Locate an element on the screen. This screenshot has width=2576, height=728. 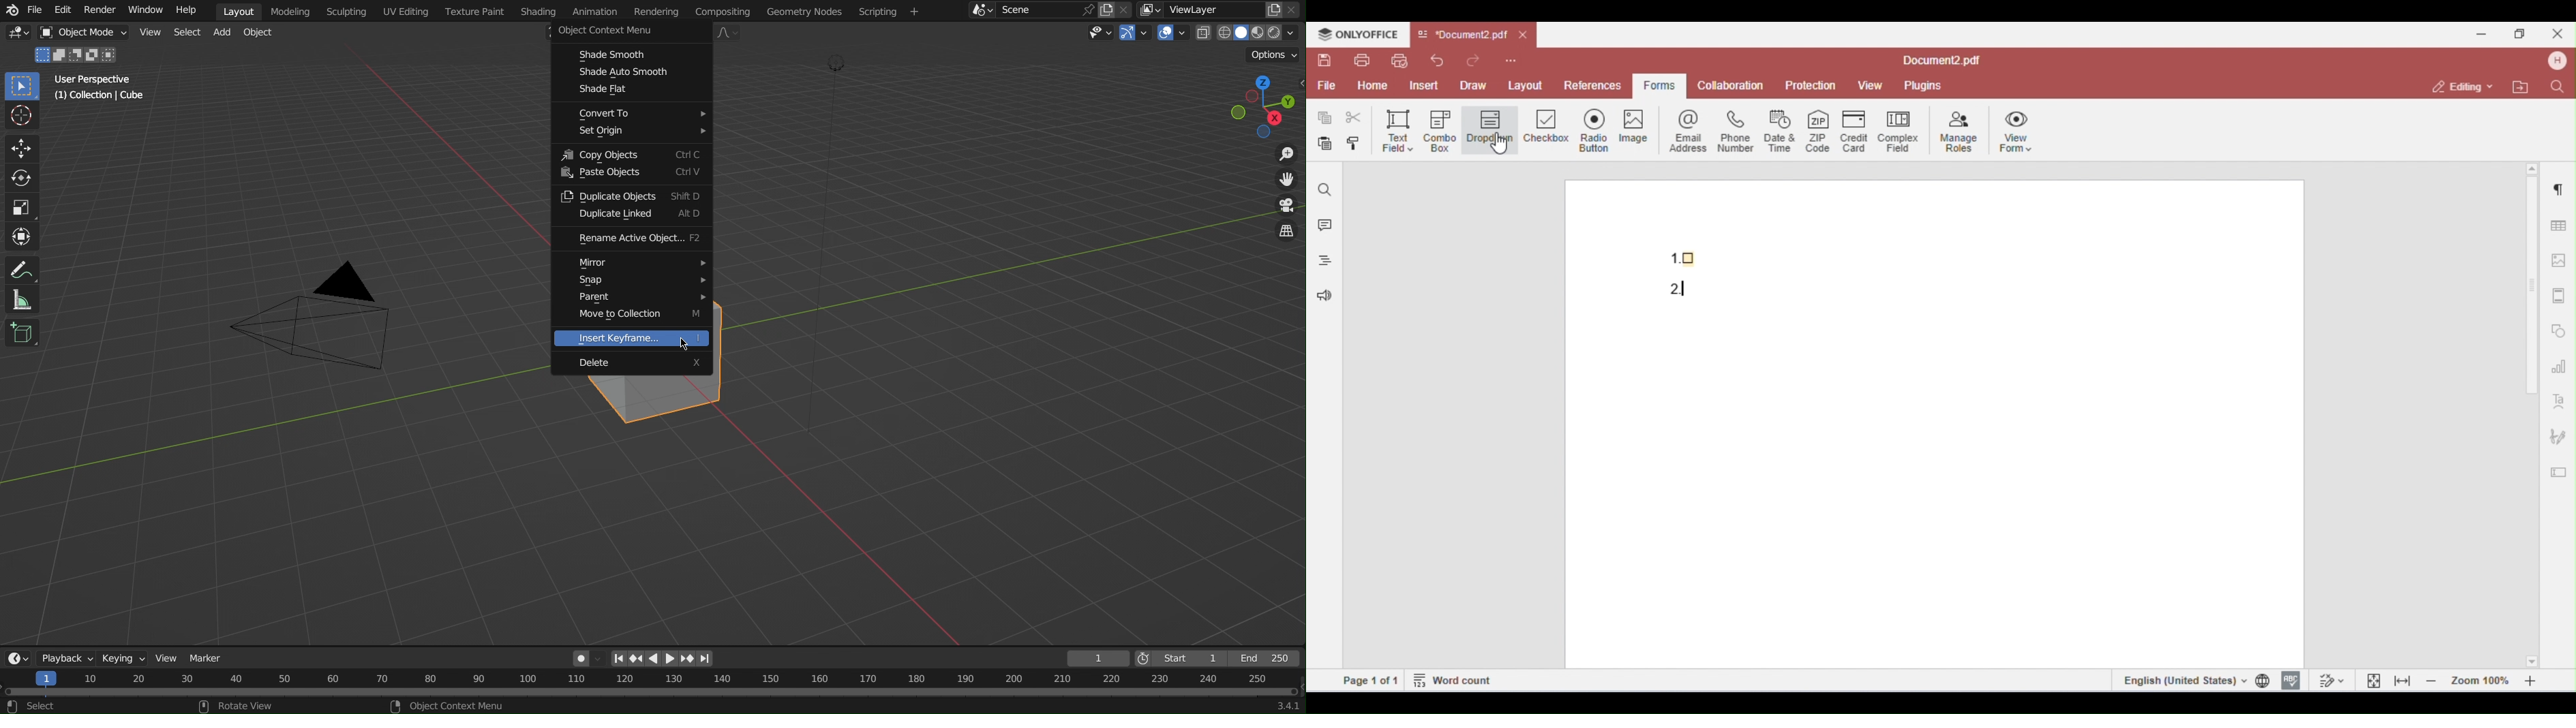
Duplicate Linked is located at coordinates (633, 214).